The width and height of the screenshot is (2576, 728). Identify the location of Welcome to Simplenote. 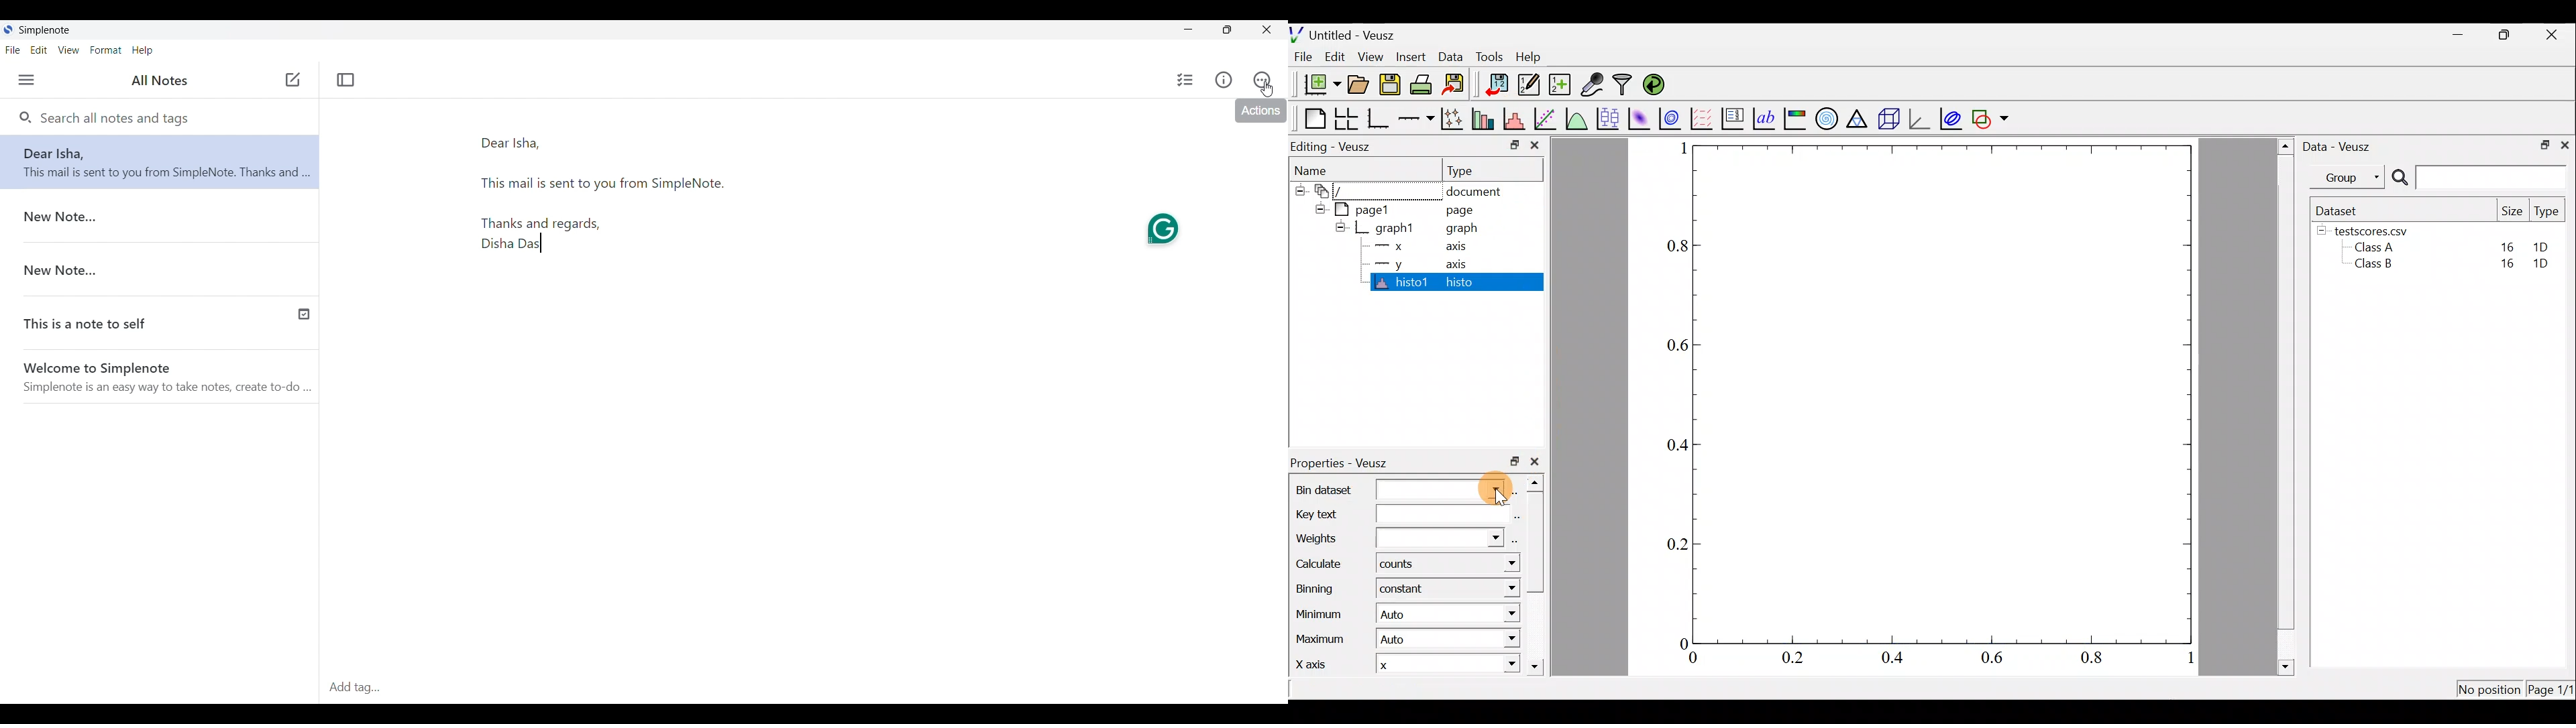
(164, 373).